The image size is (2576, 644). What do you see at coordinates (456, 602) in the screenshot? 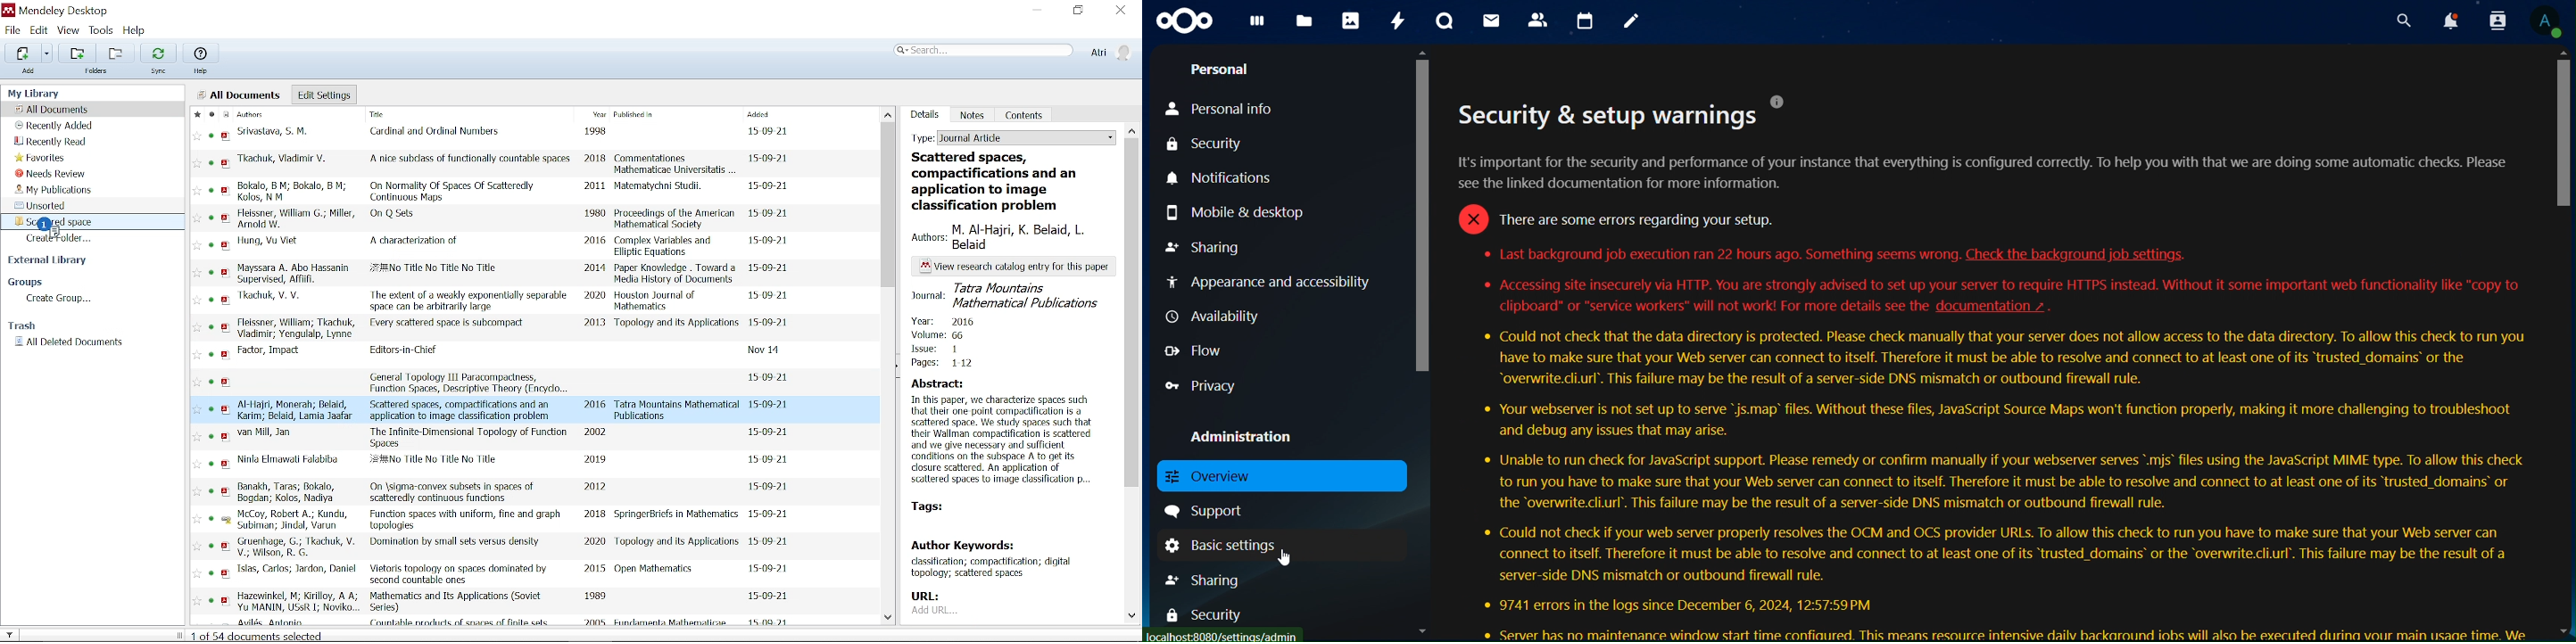
I see `title` at bounding box center [456, 602].